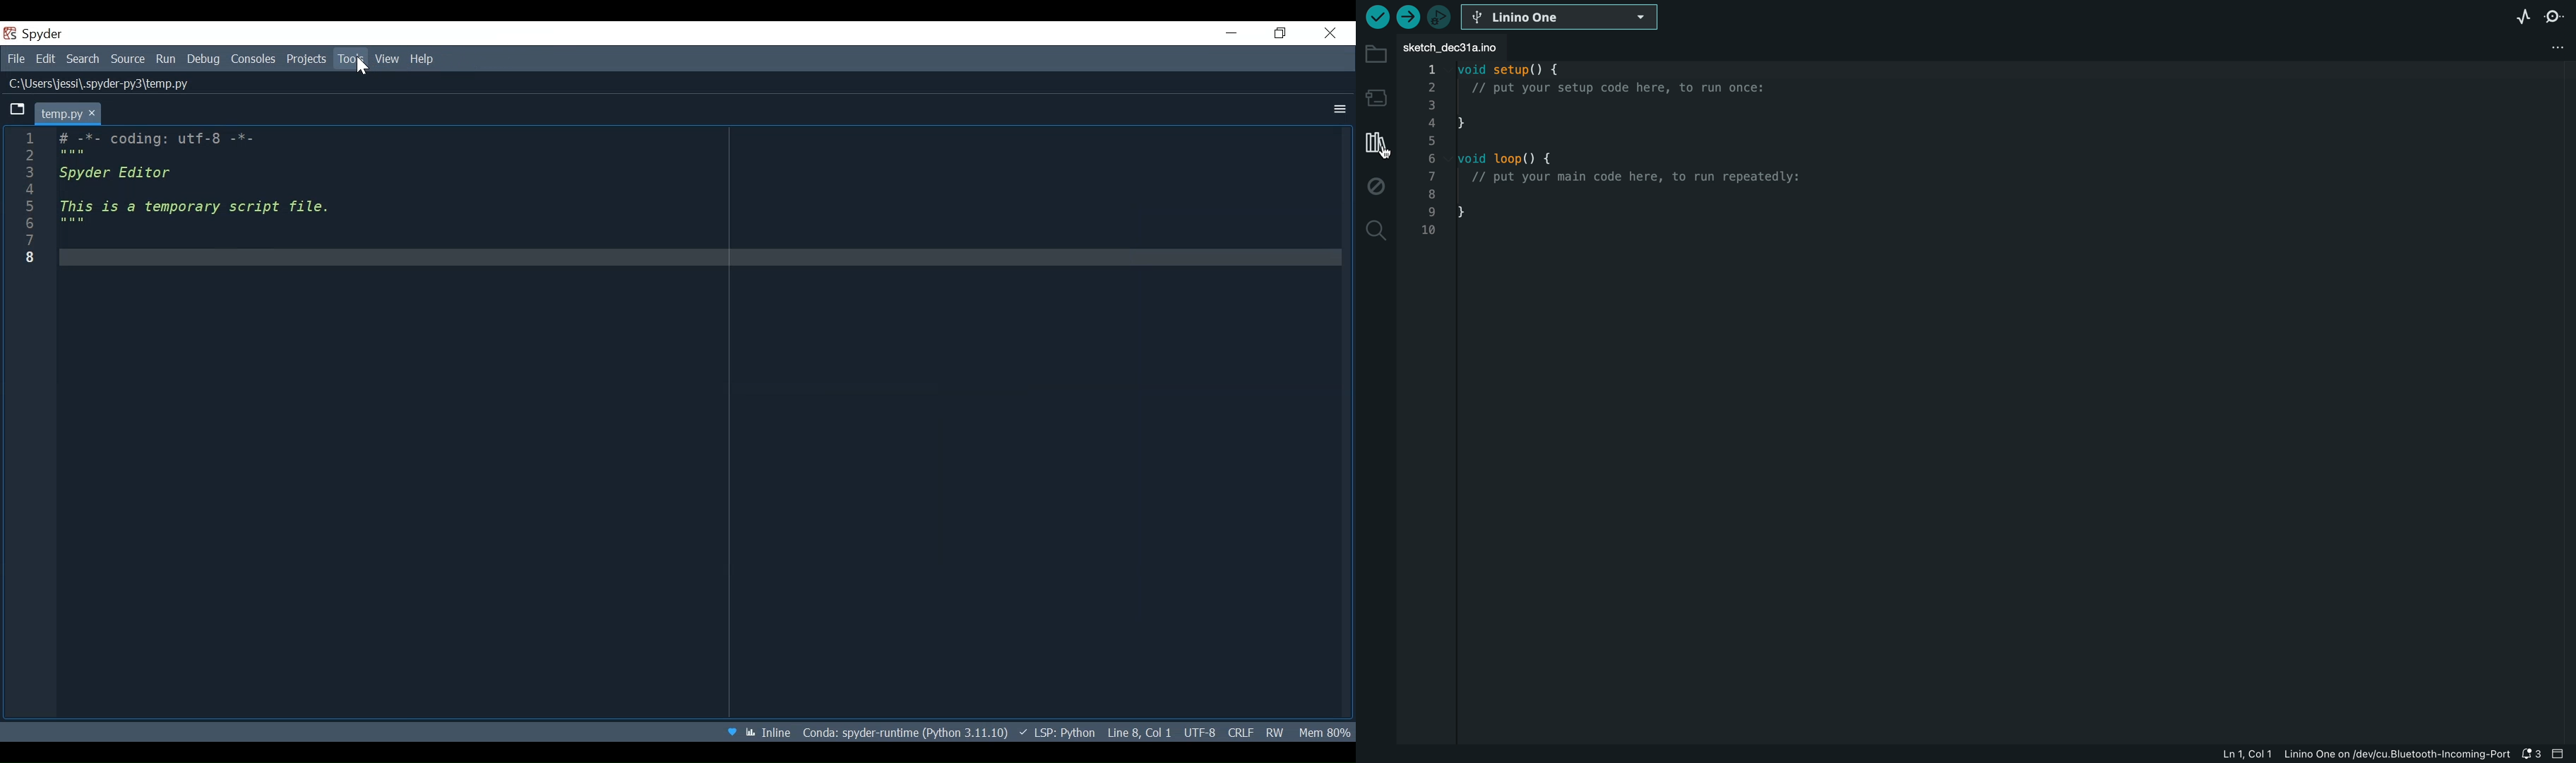 The height and width of the screenshot is (784, 2576). What do you see at coordinates (14, 59) in the screenshot?
I see `File` at bounding box center [14, 59].